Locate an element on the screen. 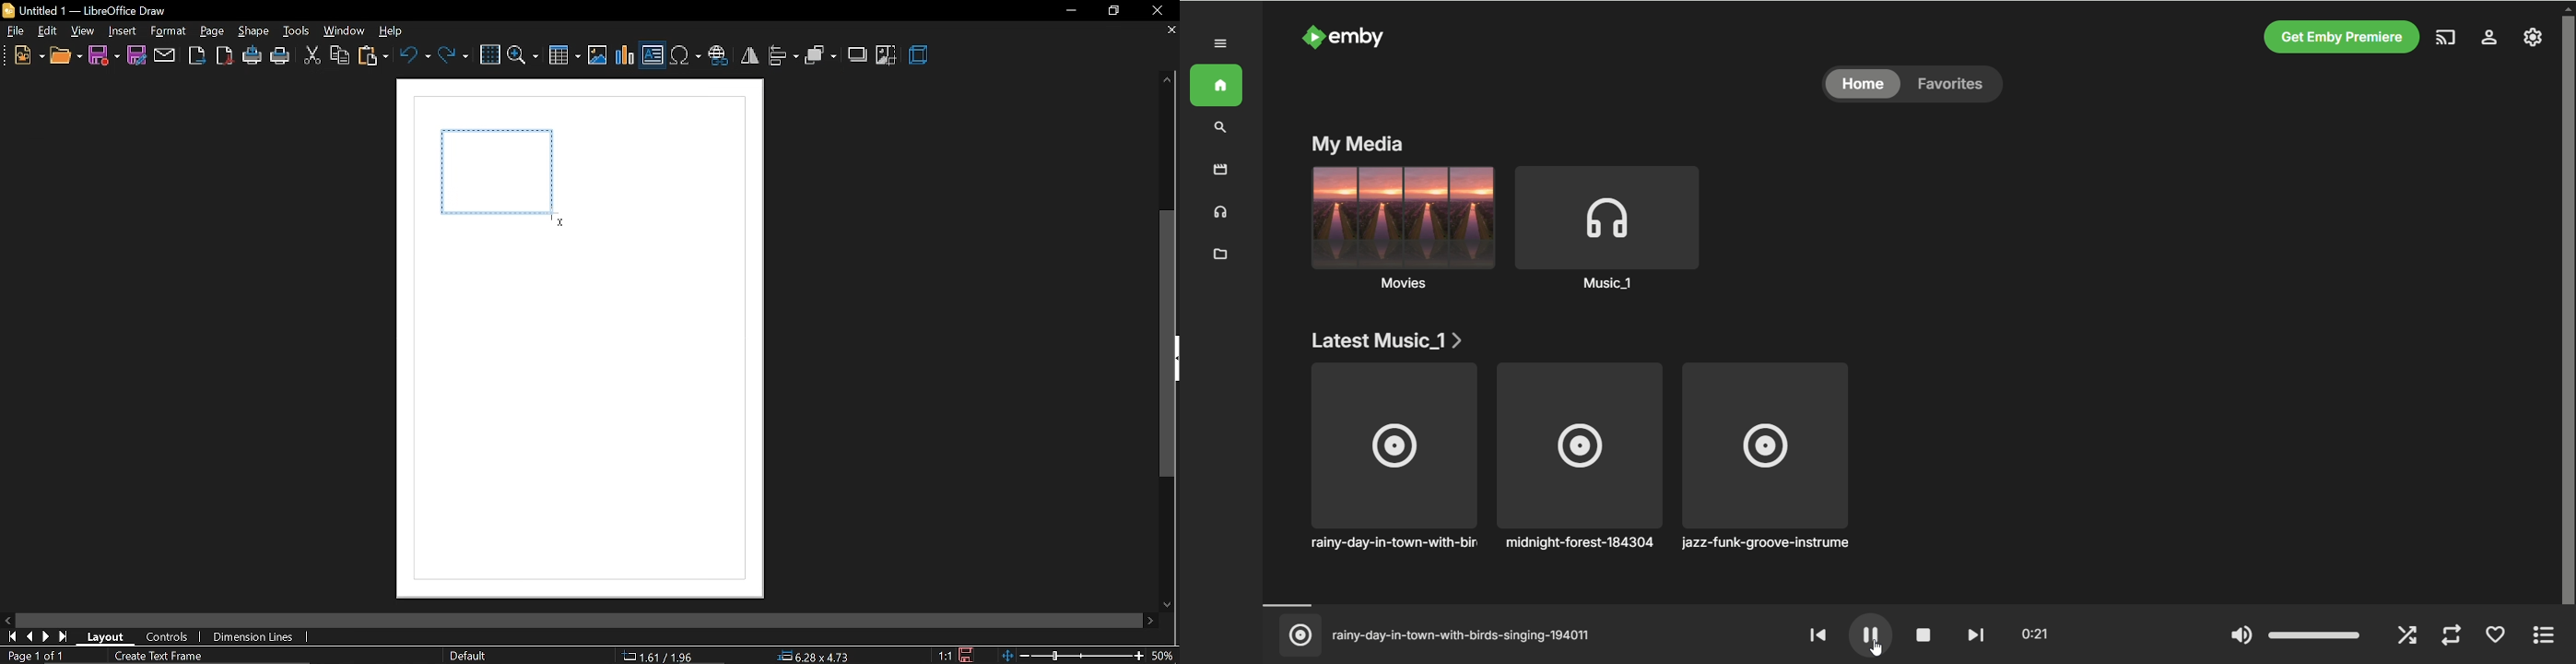  arrange is located at coordinates (821, 57).